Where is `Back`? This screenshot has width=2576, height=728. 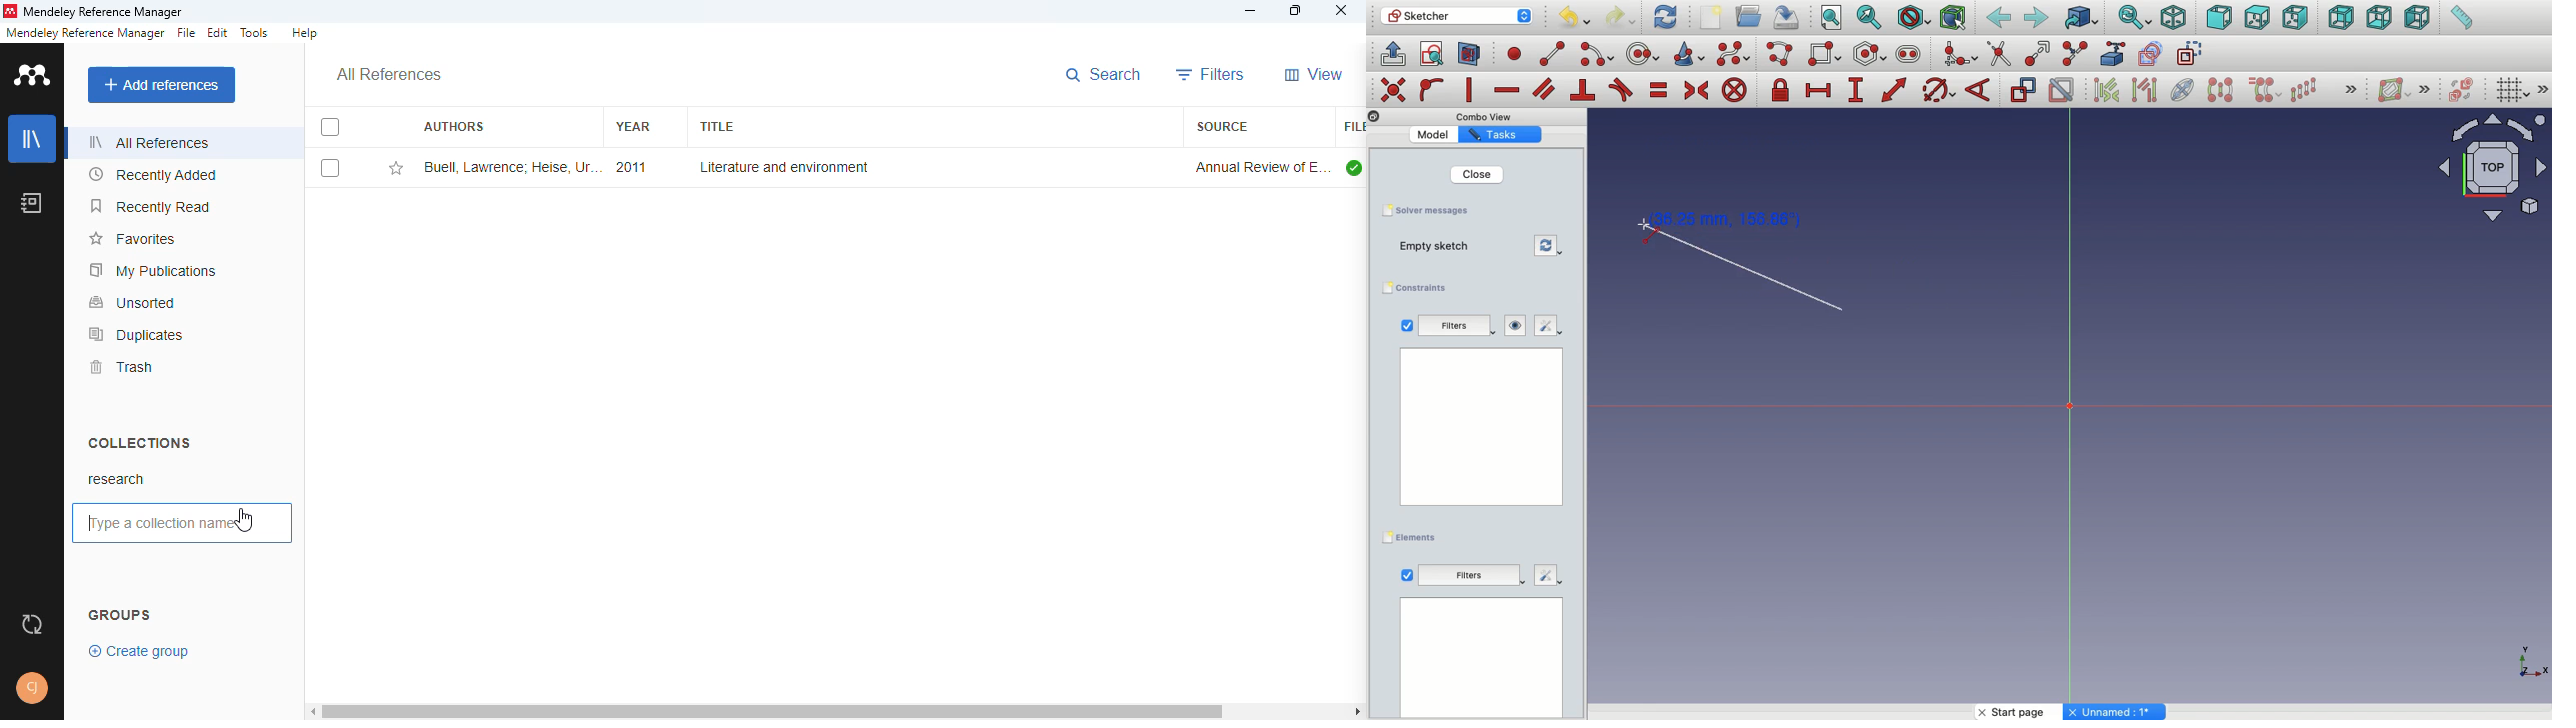 Back is located at coordinates (1998, 19).